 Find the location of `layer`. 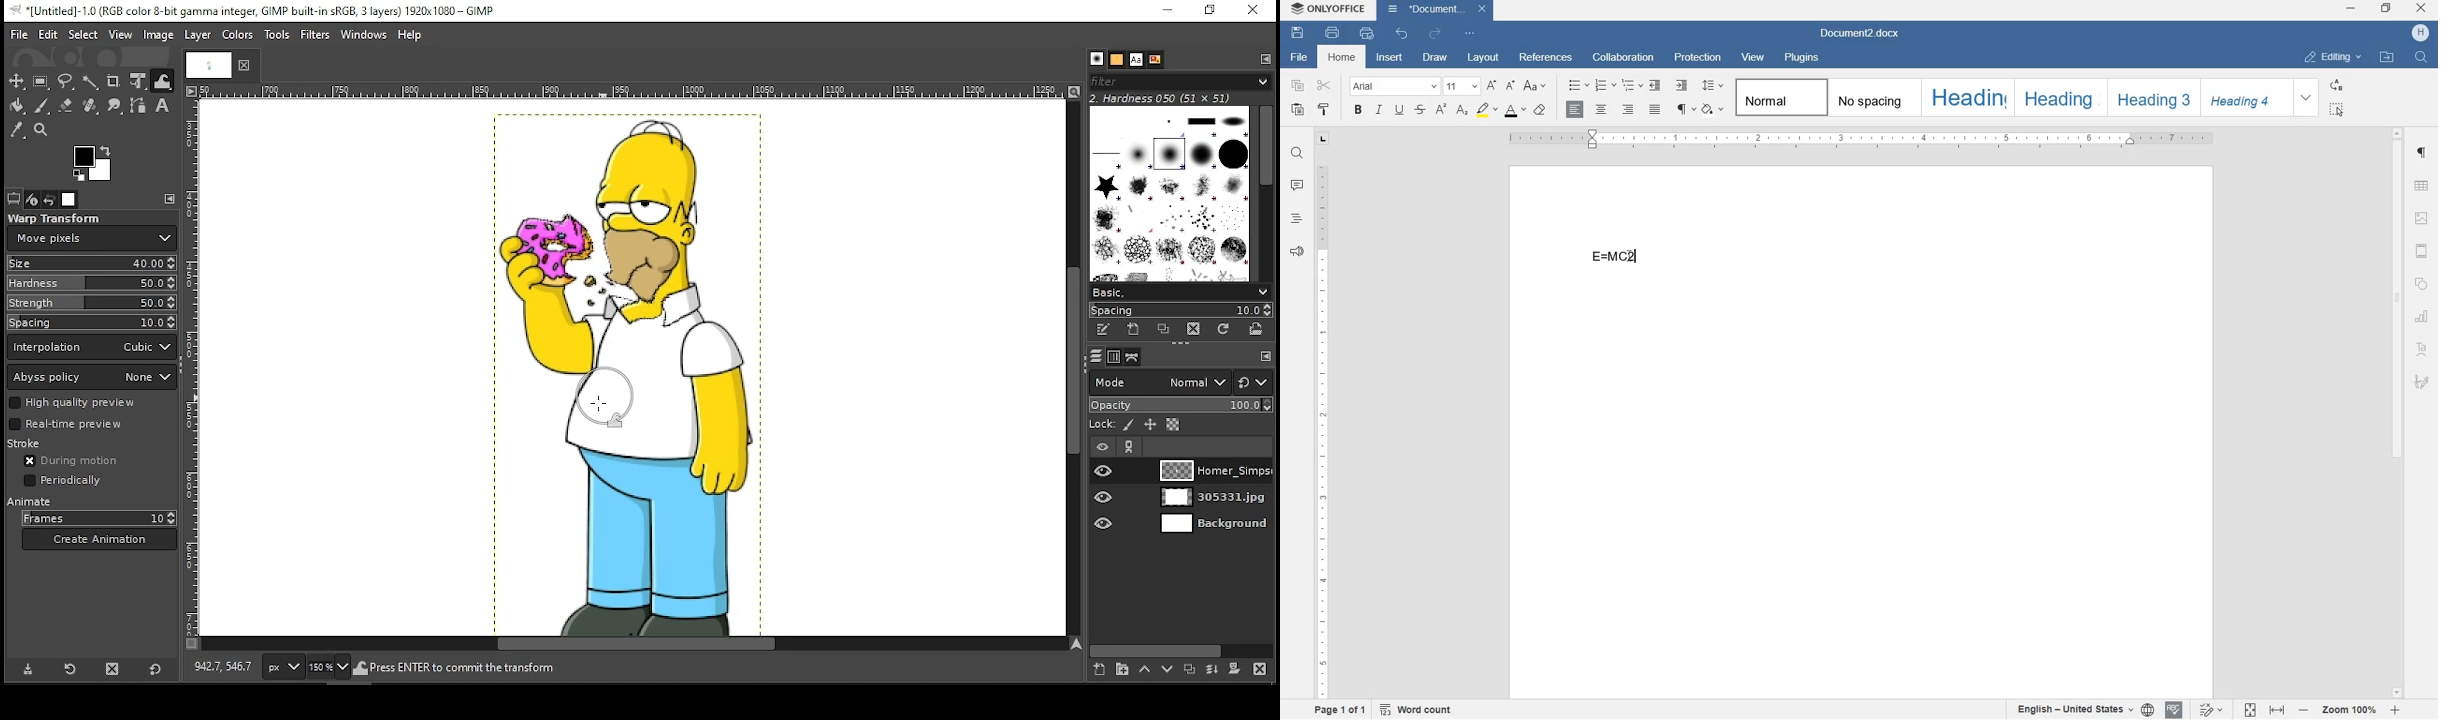

layer is located at coordinates (197, 35).